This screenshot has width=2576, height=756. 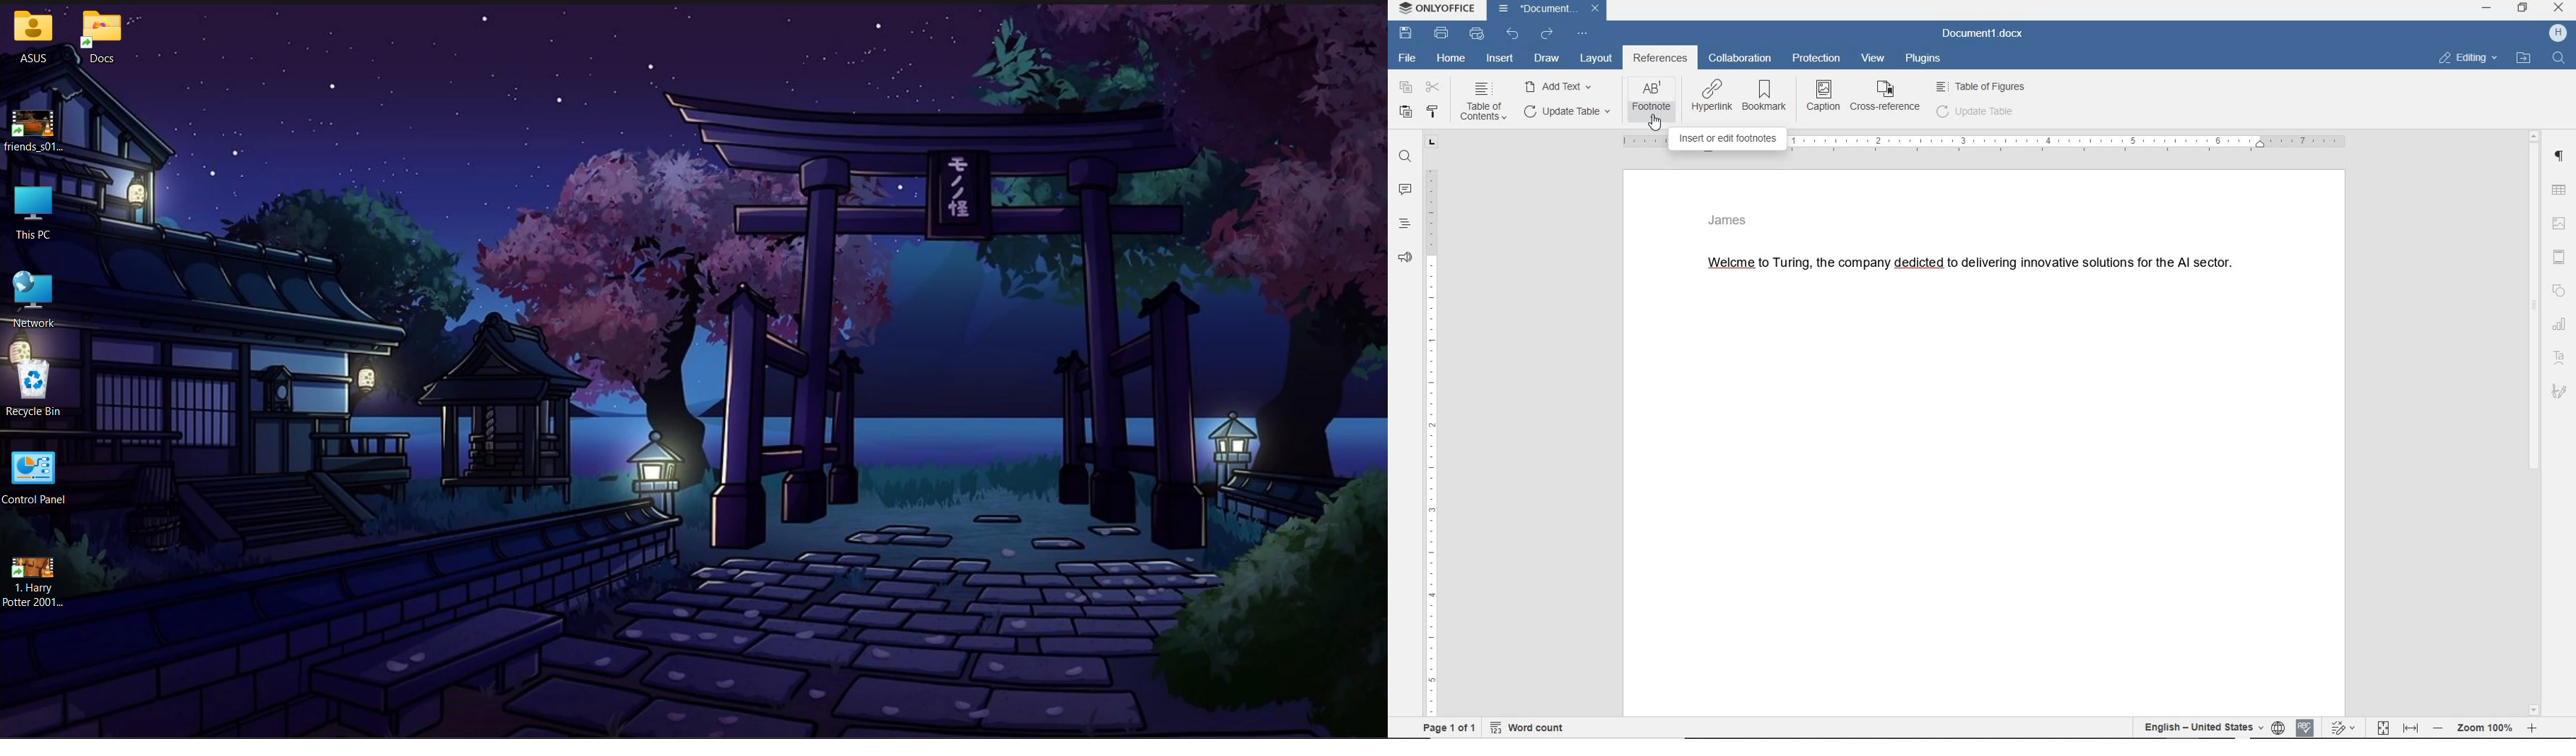 I want to click on FIND, so click(x=2559, y=58).